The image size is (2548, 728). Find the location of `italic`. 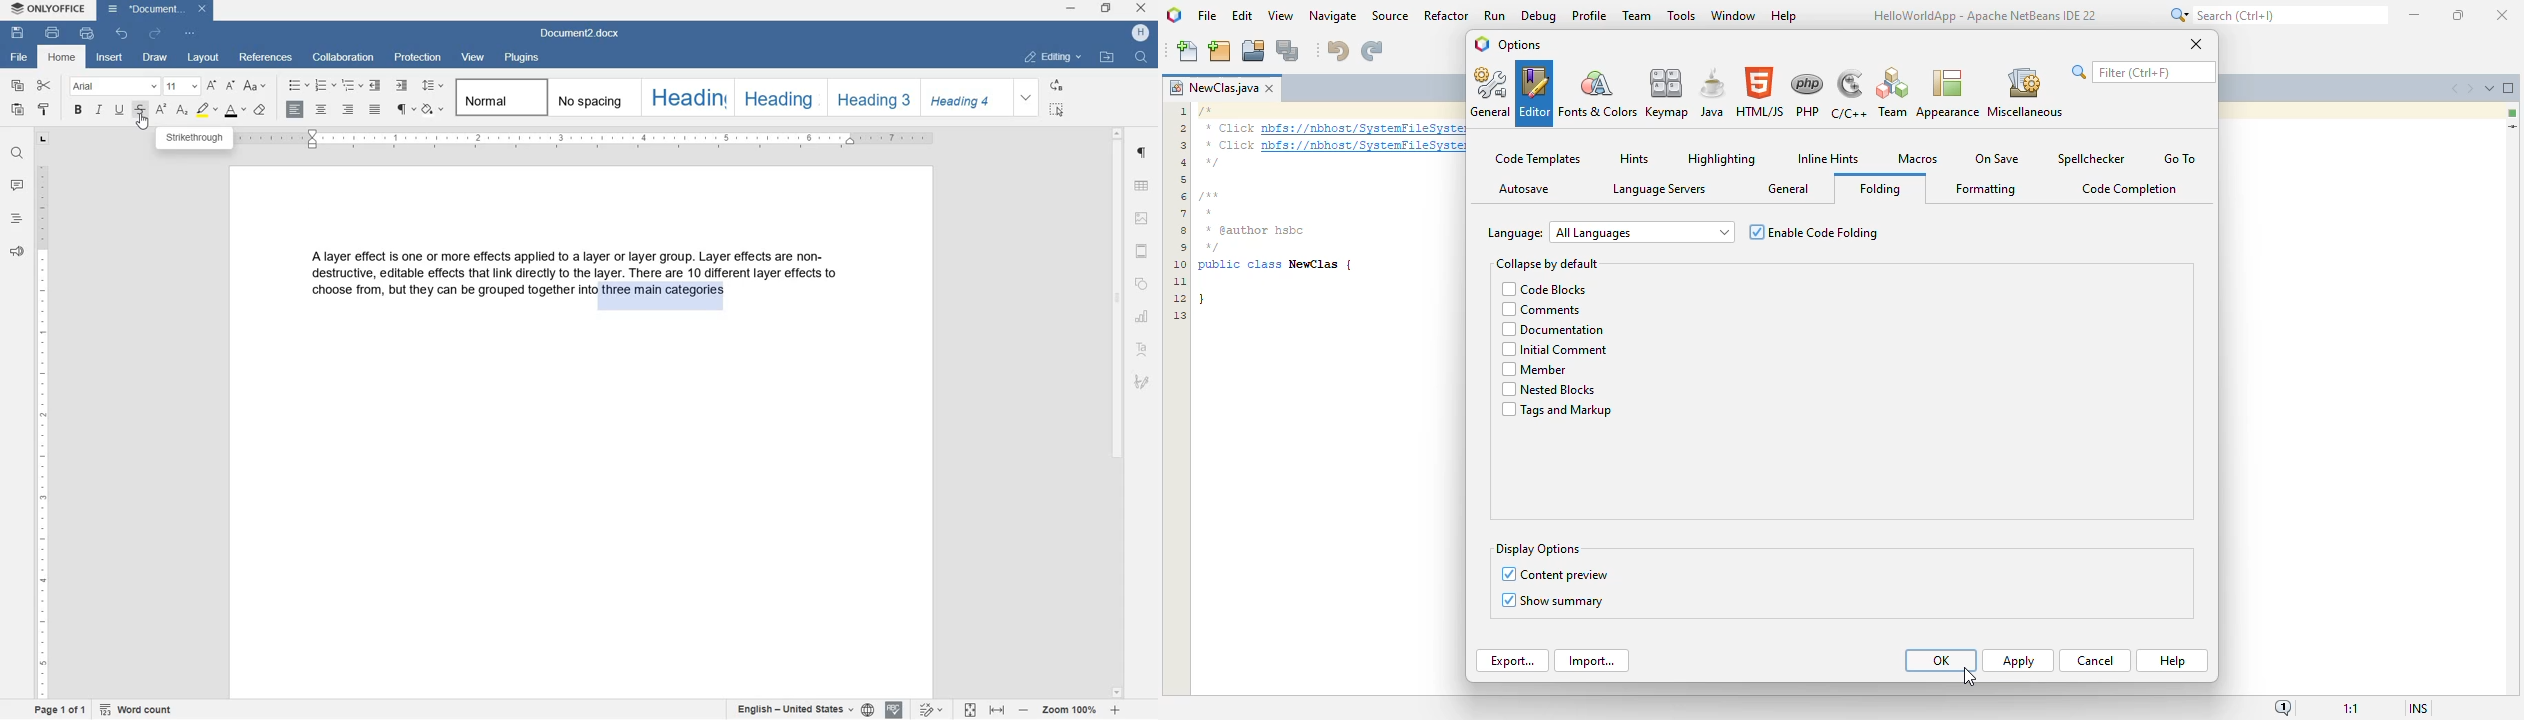

italic is located at coordinates (100, 112).